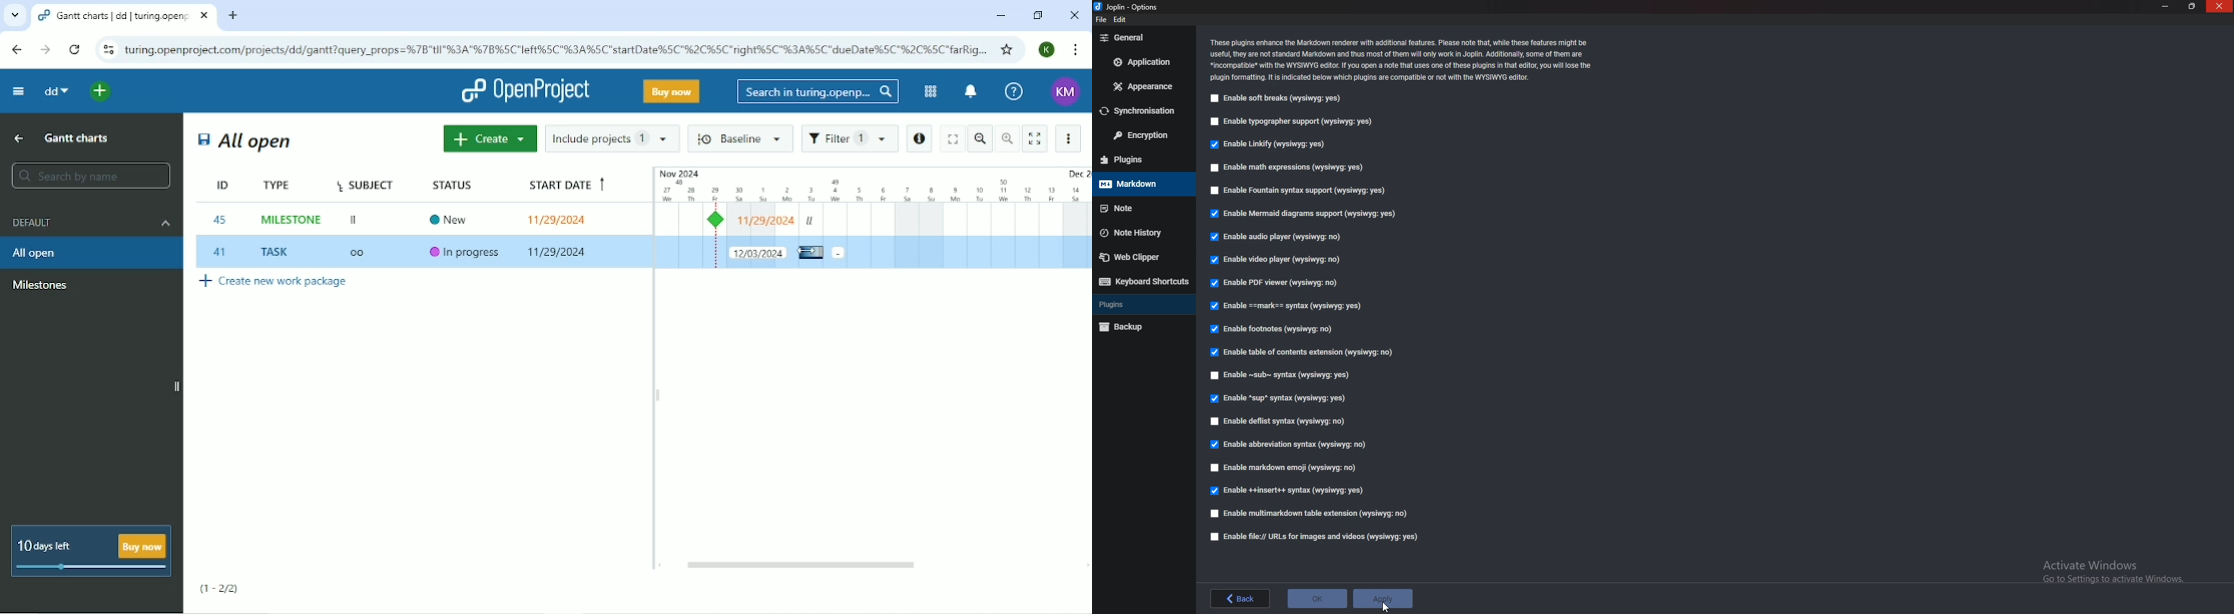 Image resolution: width=2240 pixels, height=616 pixels. Describe the element at coordinates (1141, 184) in the screenshot. I see `Mark down` at that location.